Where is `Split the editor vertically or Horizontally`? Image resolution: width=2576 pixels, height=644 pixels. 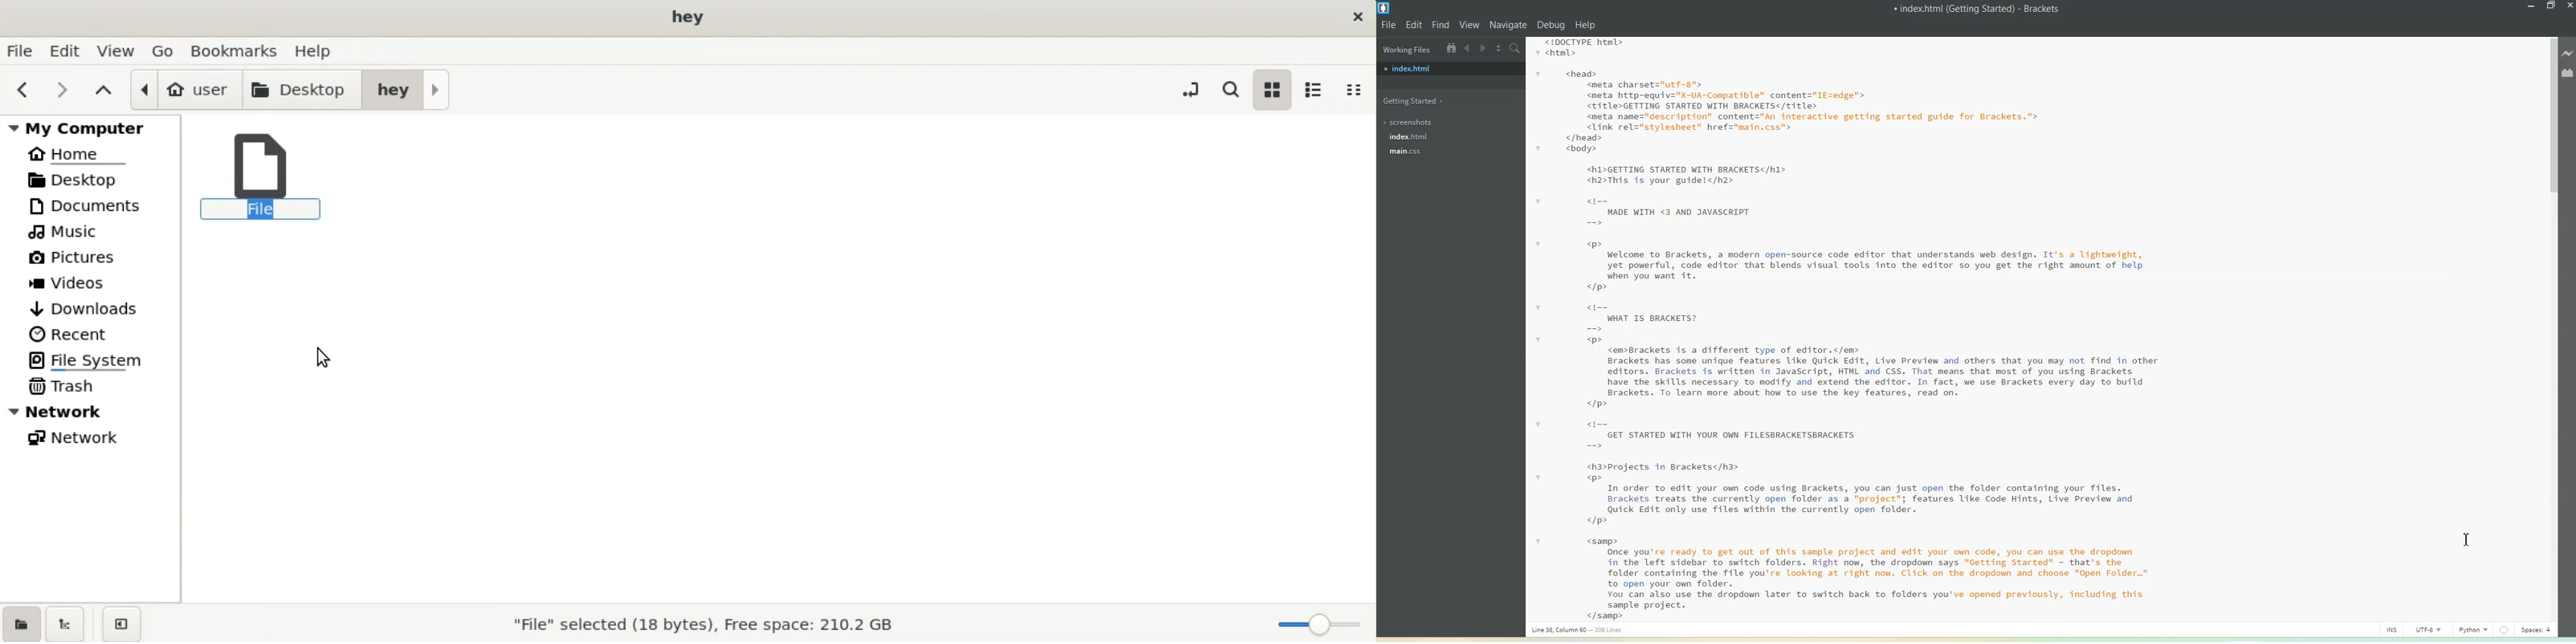 Split the editor vertically or Horizontally is located at coordinates (1499, 47).